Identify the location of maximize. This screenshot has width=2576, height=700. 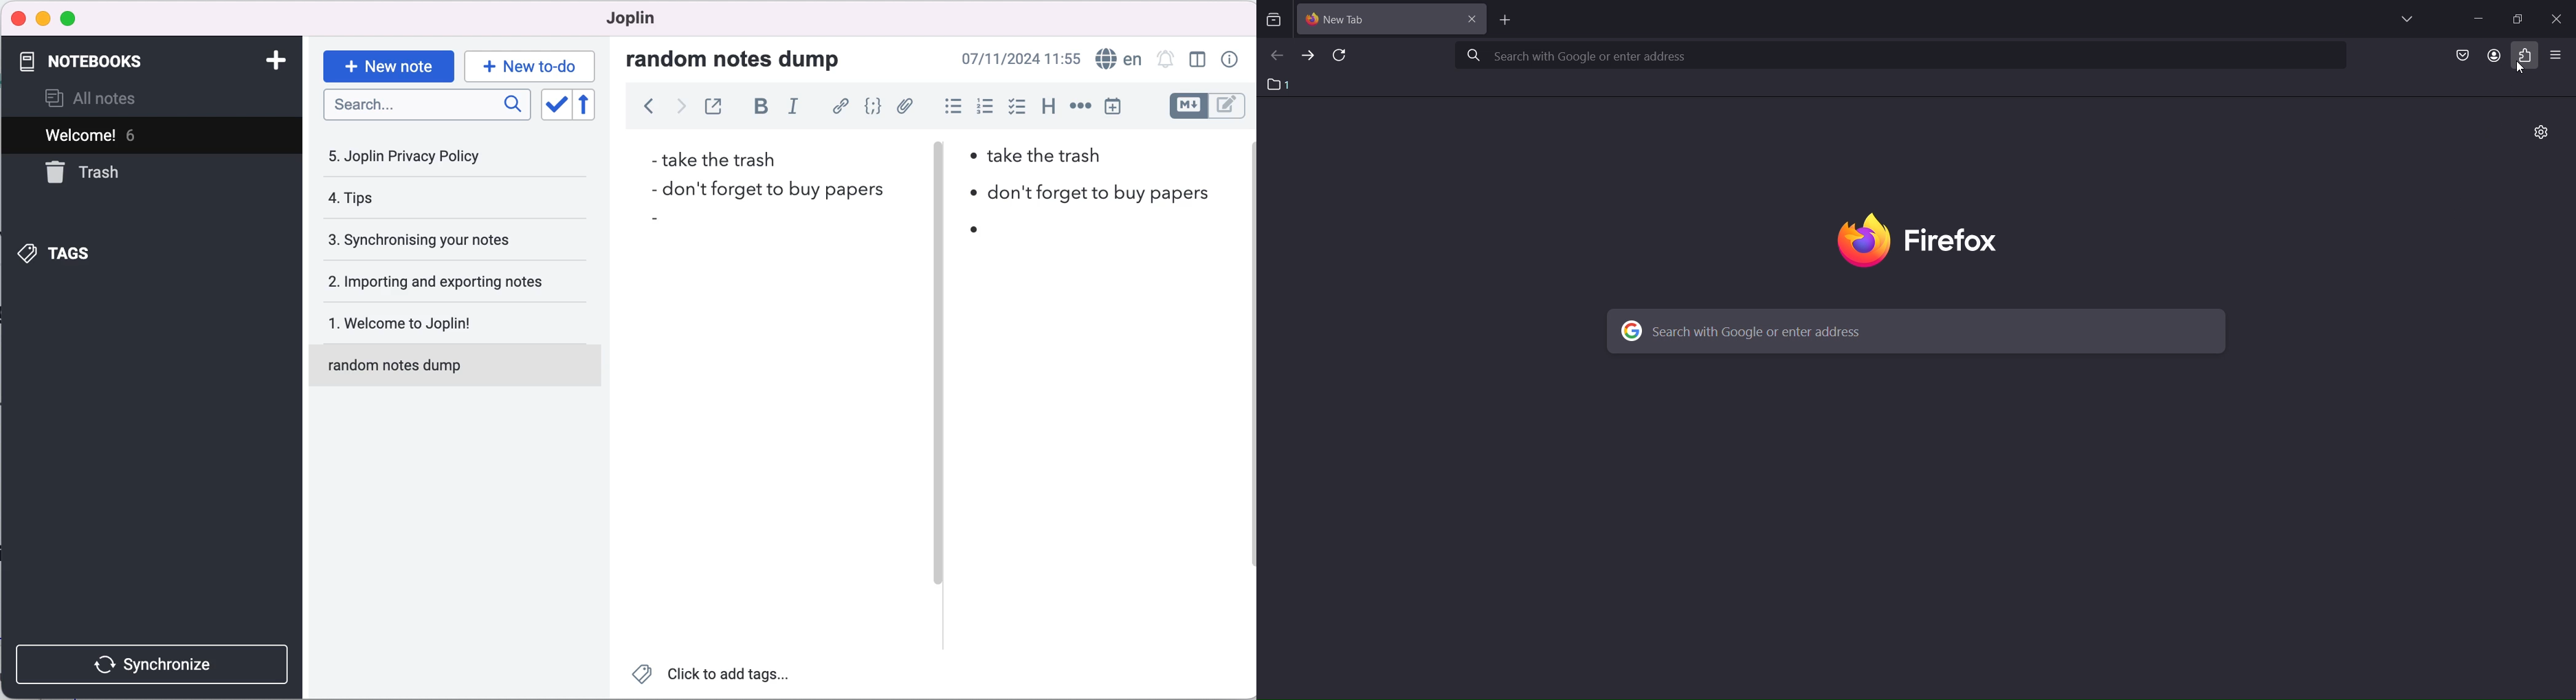
(68, 20).